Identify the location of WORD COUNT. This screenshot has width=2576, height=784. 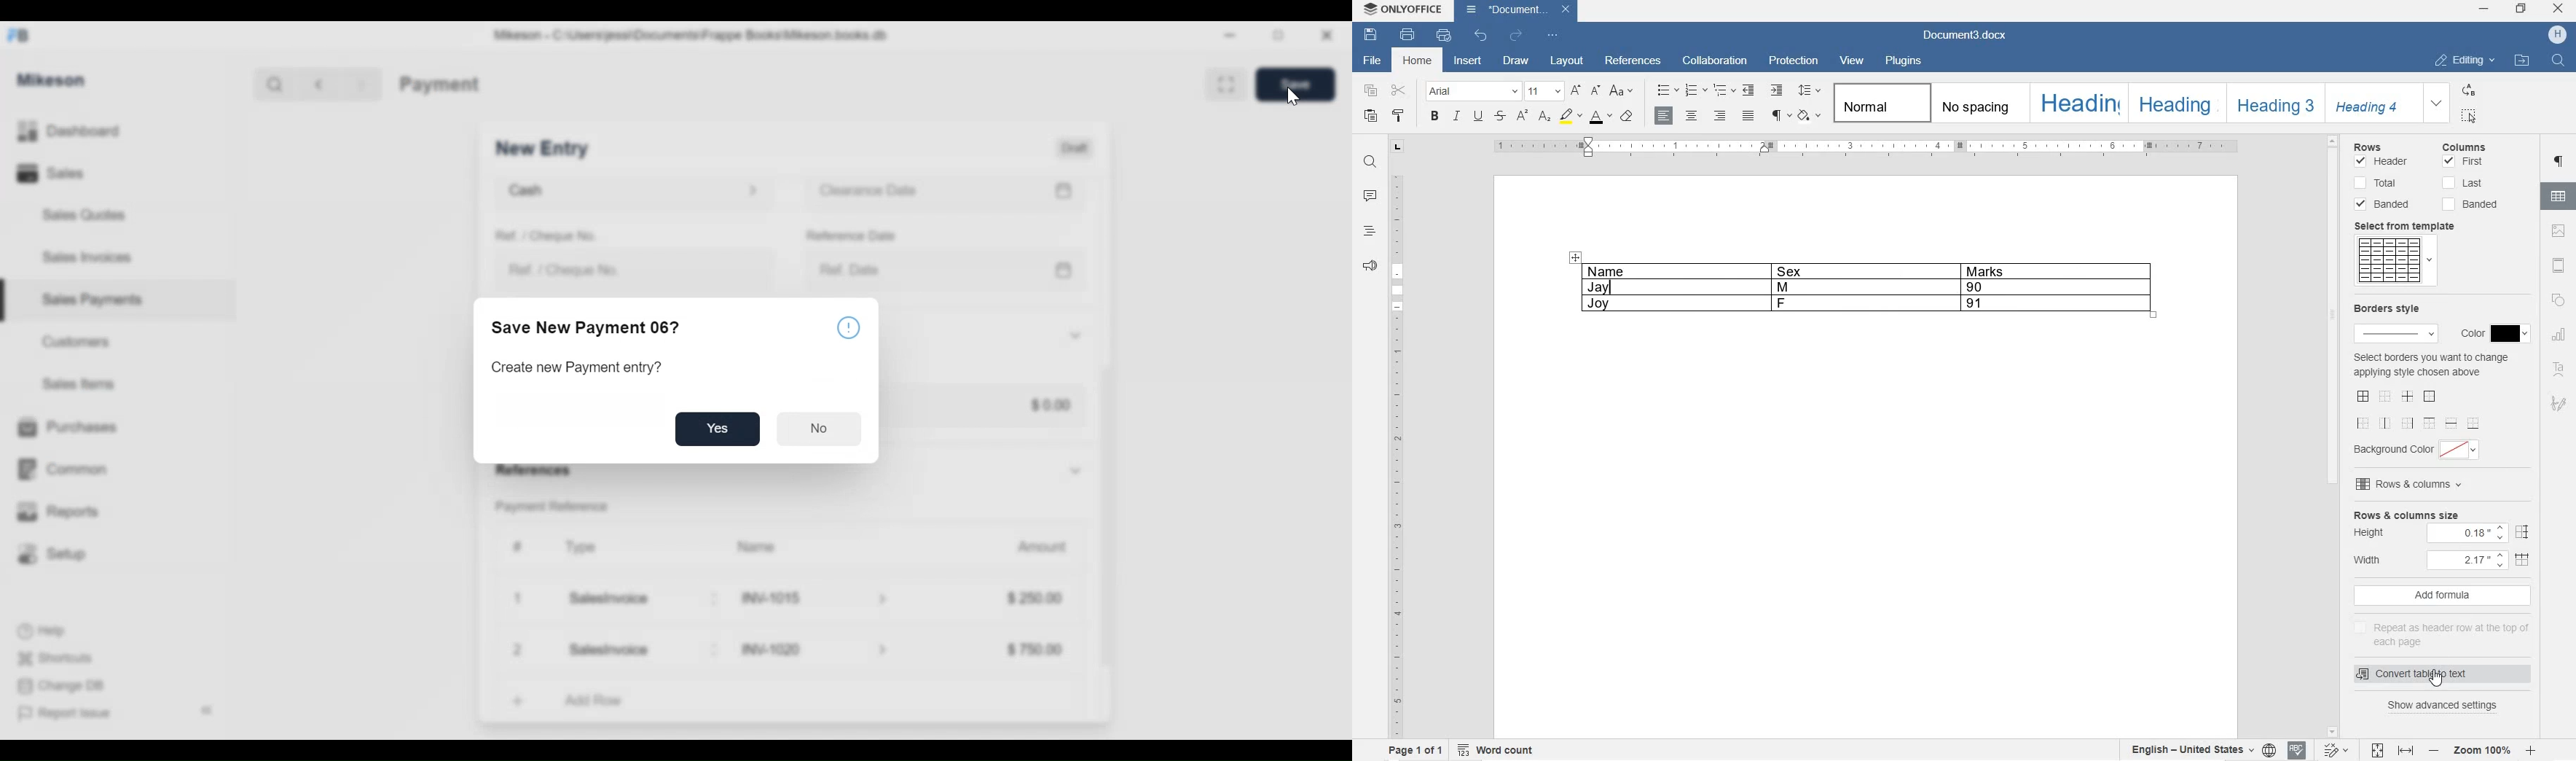
(1496, 750).